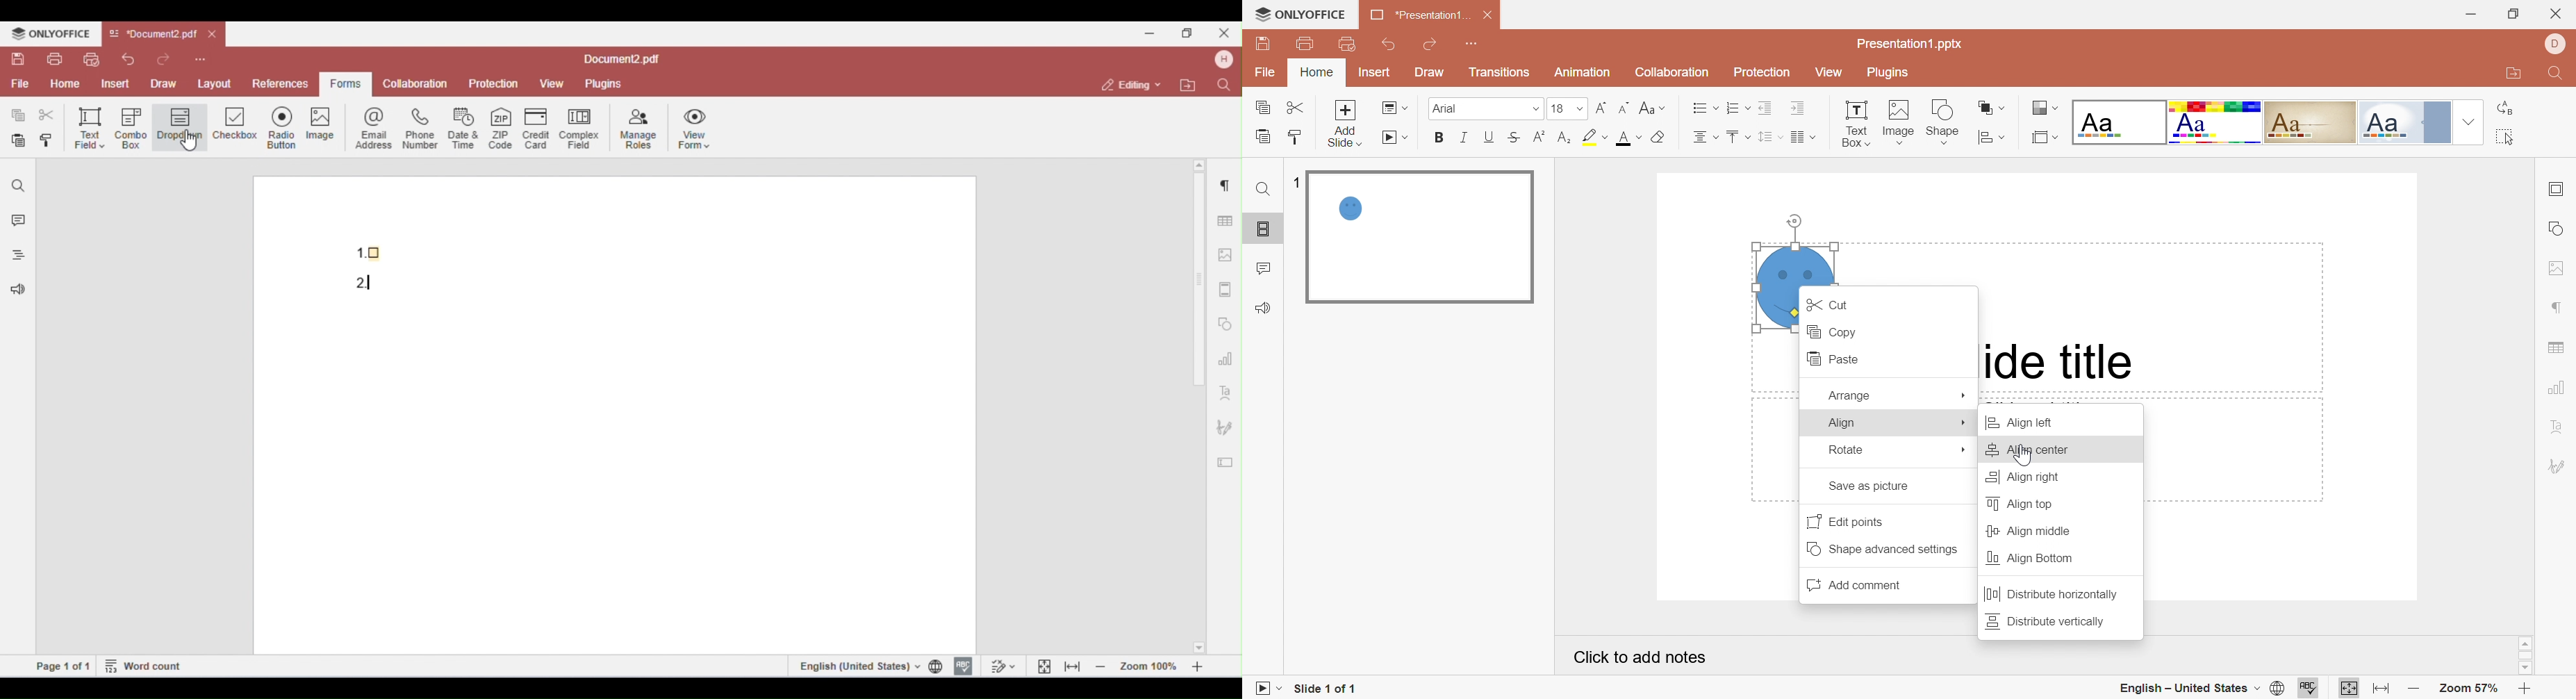 This screenshot has width=2576, height=700. What do you see at coordinates (2466, 122) in the screenshot?
I see `Drop Down` at bounding box center [2466, 122].